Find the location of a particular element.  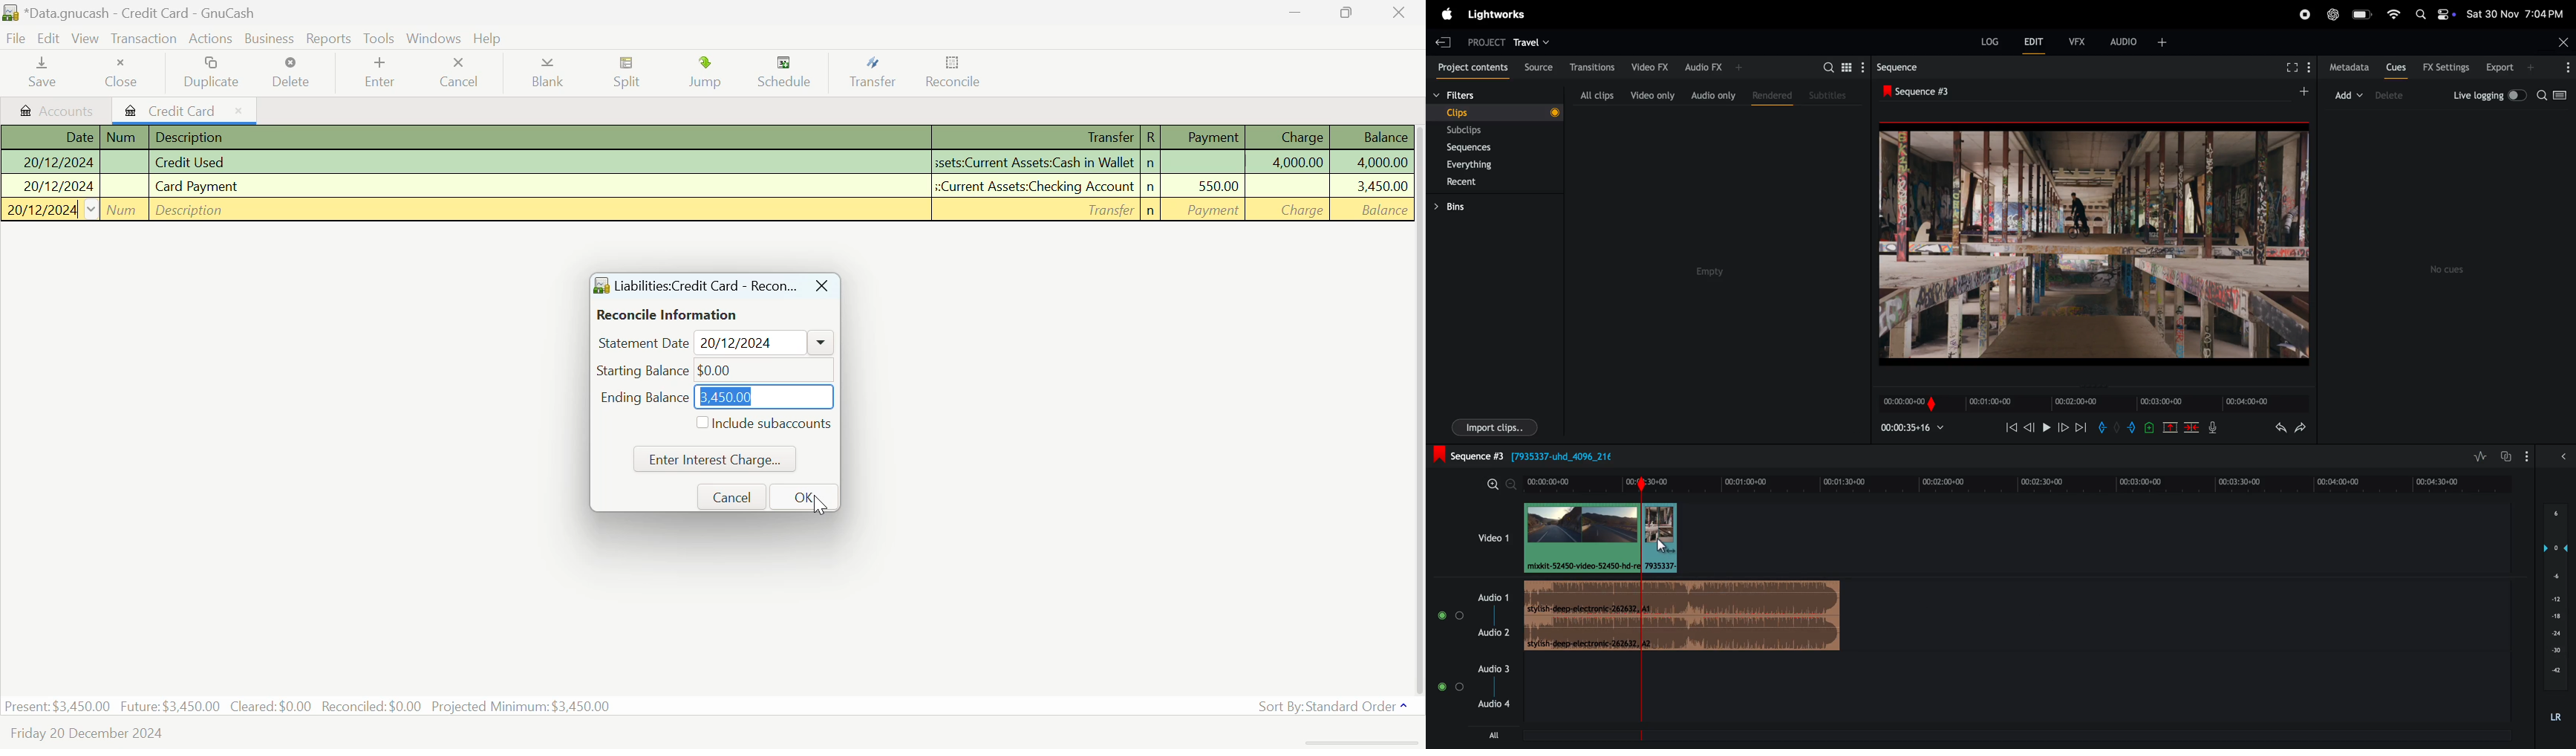

transitions is located at coordinates (1589, 67).